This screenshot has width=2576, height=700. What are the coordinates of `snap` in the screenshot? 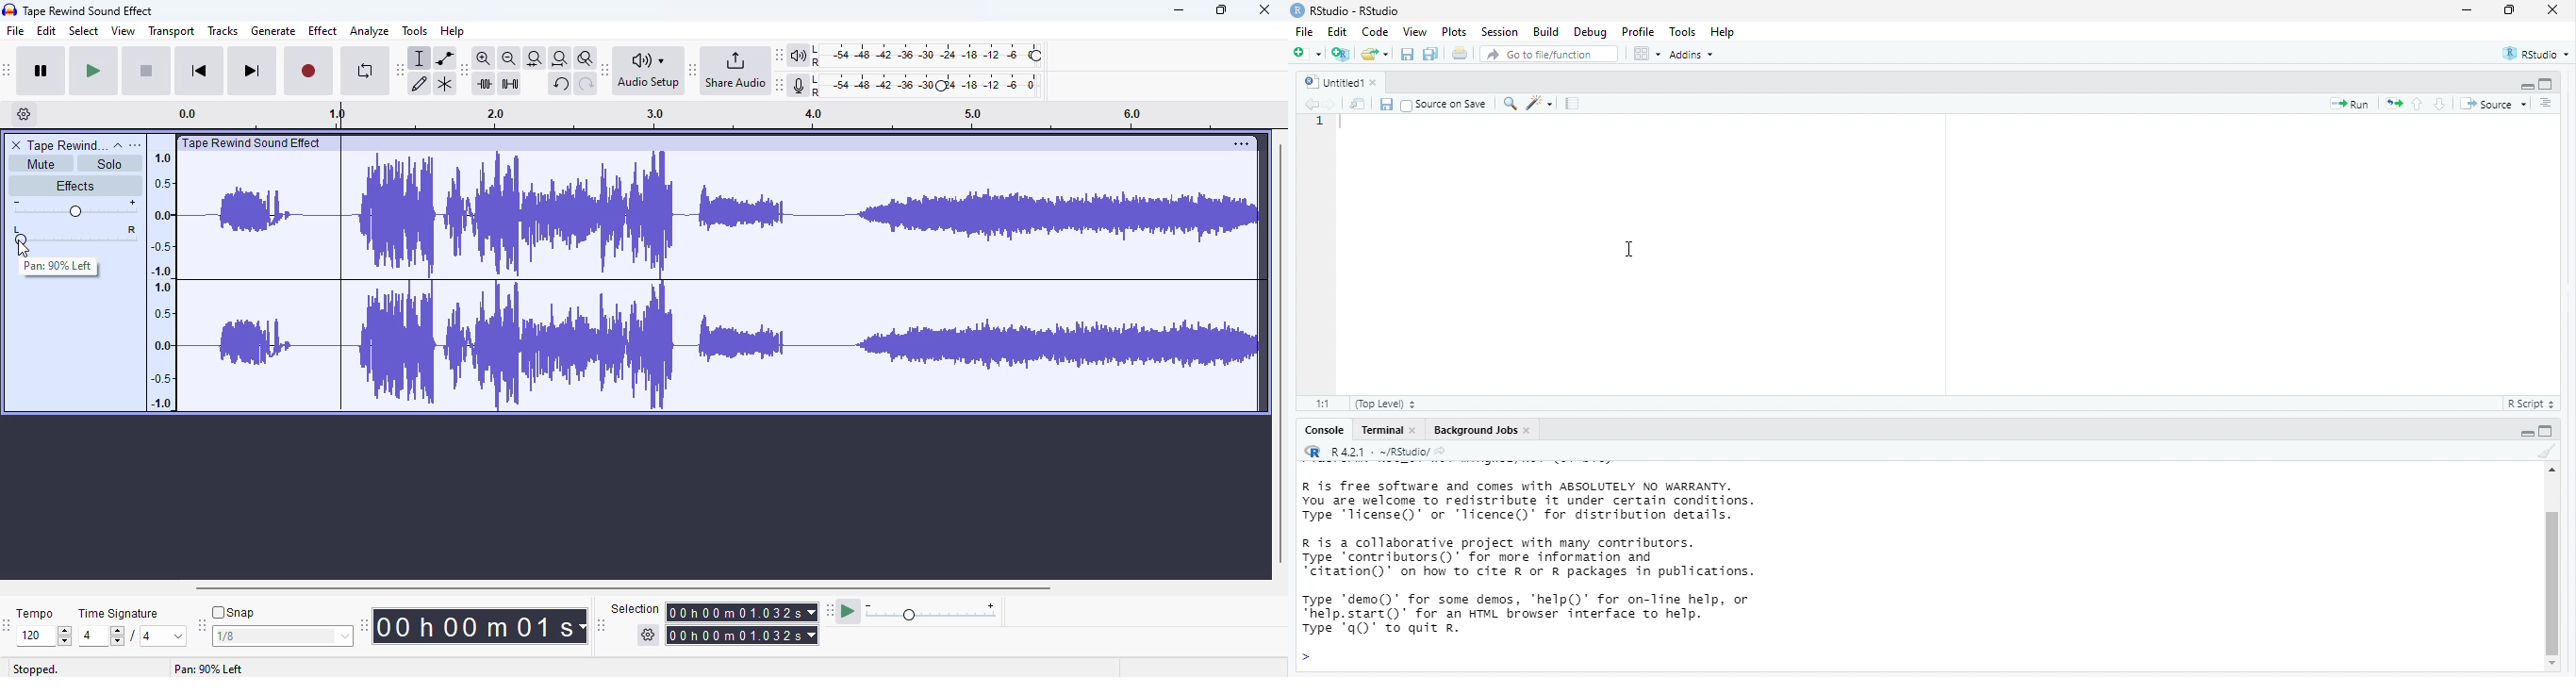 It's located at (233, 612).